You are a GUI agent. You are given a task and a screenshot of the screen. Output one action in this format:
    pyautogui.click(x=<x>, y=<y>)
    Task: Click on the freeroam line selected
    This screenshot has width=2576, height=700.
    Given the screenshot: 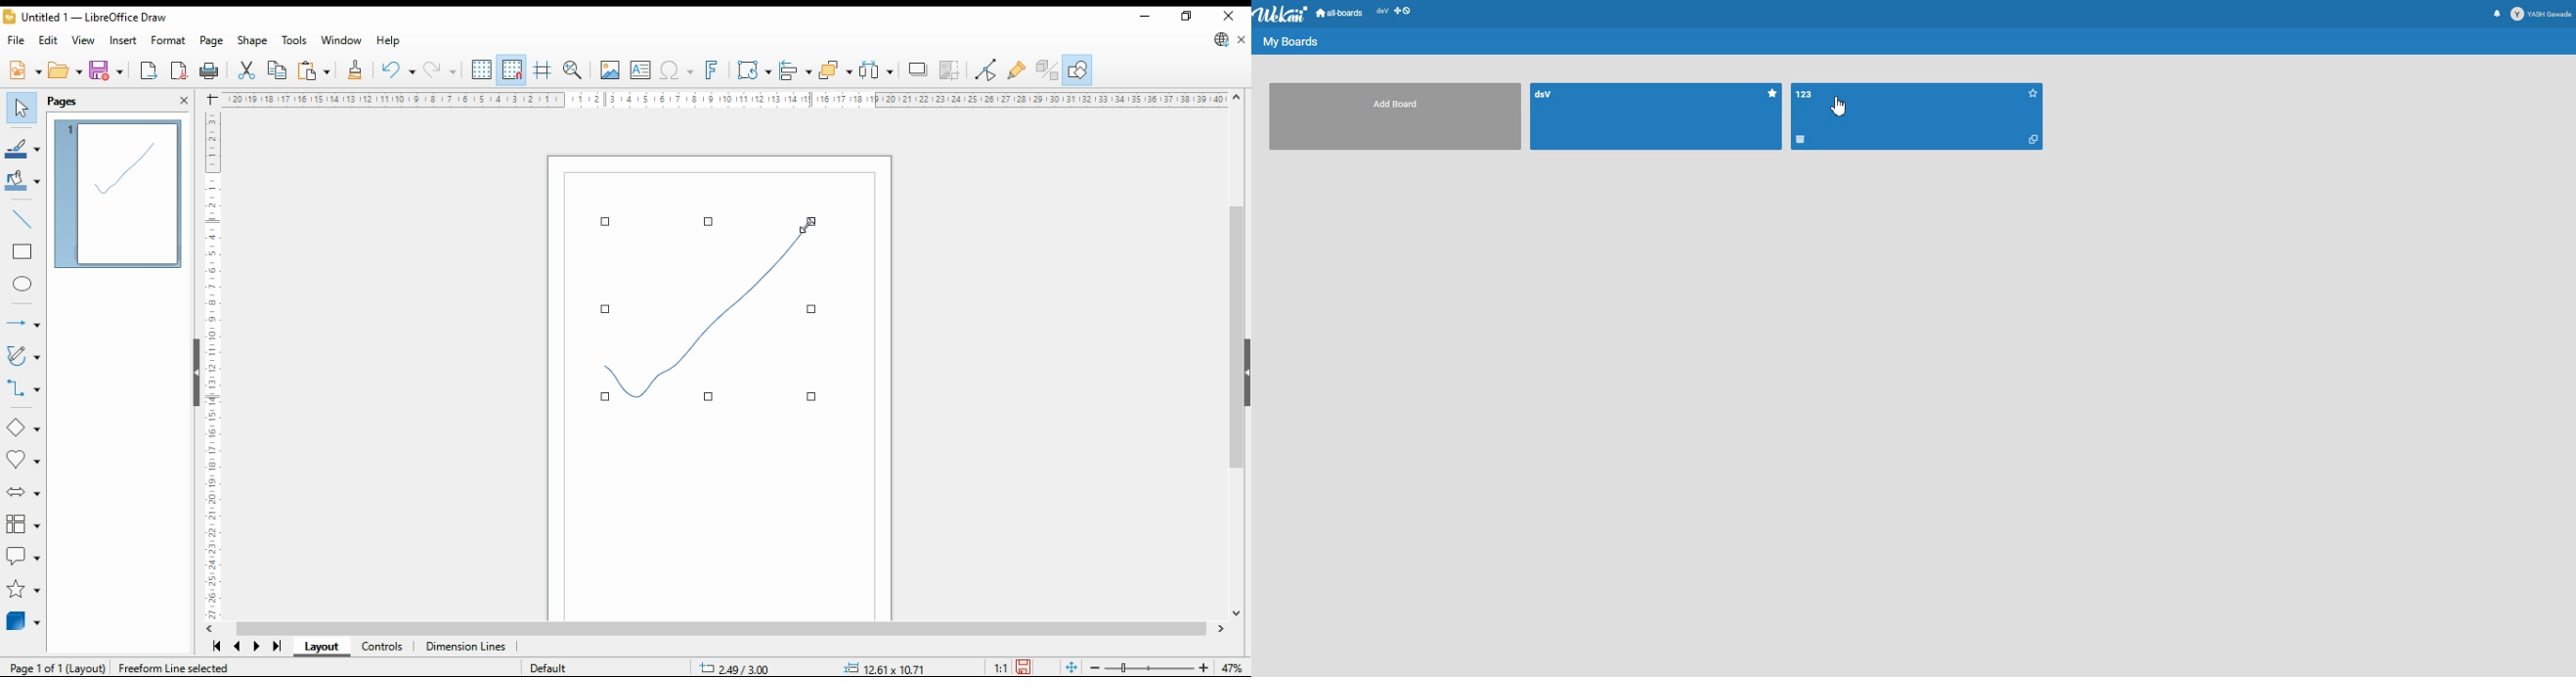 What is the action you would take?
    pyautogui.click(x=175, y=669)
    